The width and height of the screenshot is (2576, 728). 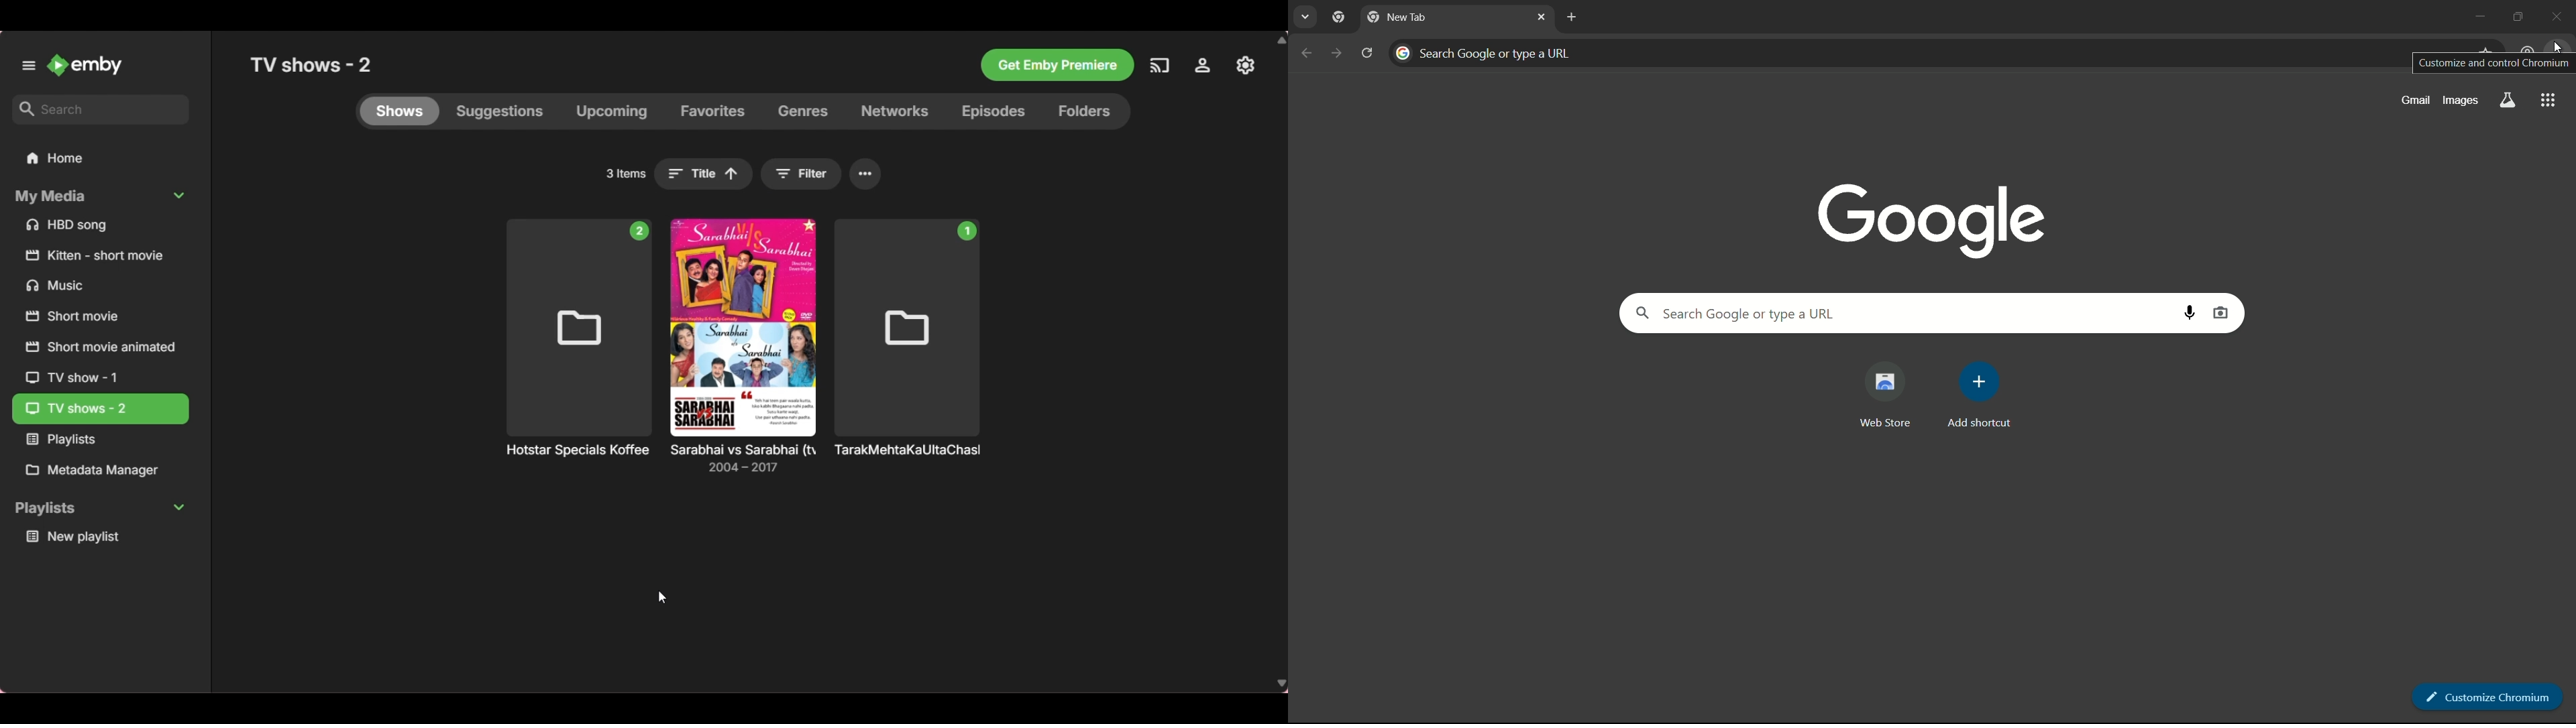 What do you see at coordinates (99, 197) in the screenshot?
I see `Collapse My Media` at bounding box center [99, 197].